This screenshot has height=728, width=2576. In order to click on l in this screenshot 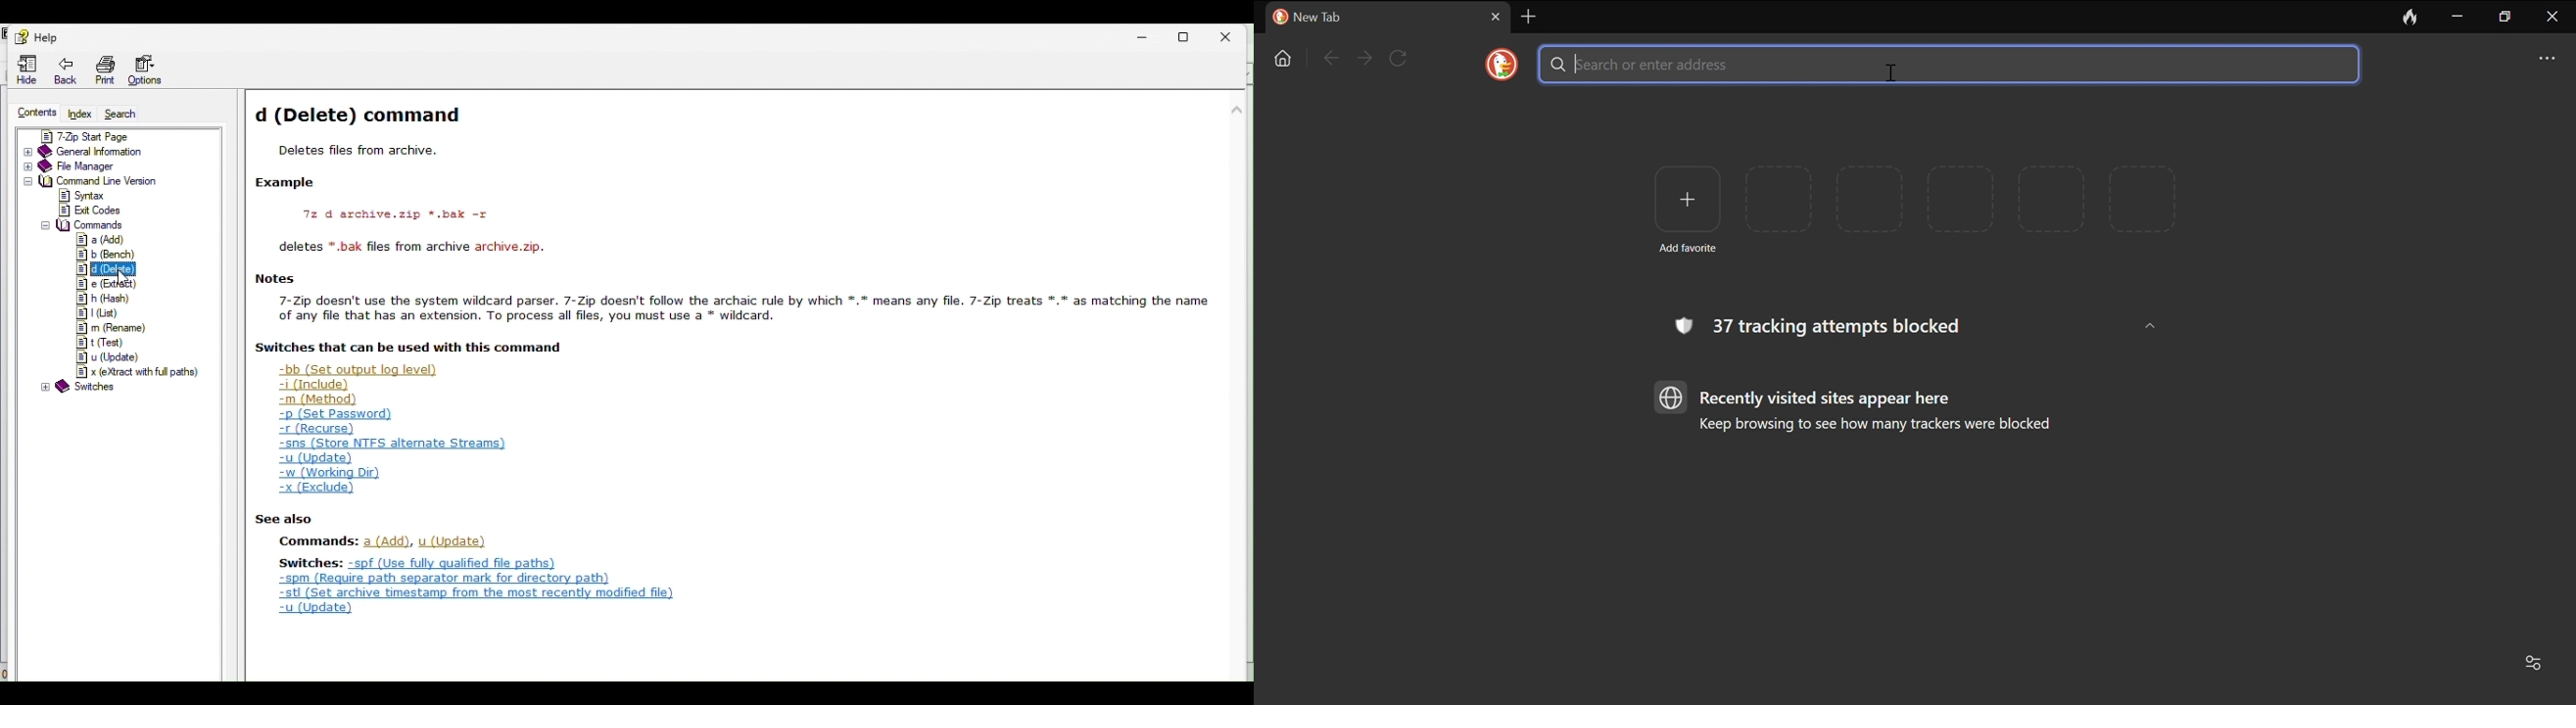, I will do `click(103, 314)`.